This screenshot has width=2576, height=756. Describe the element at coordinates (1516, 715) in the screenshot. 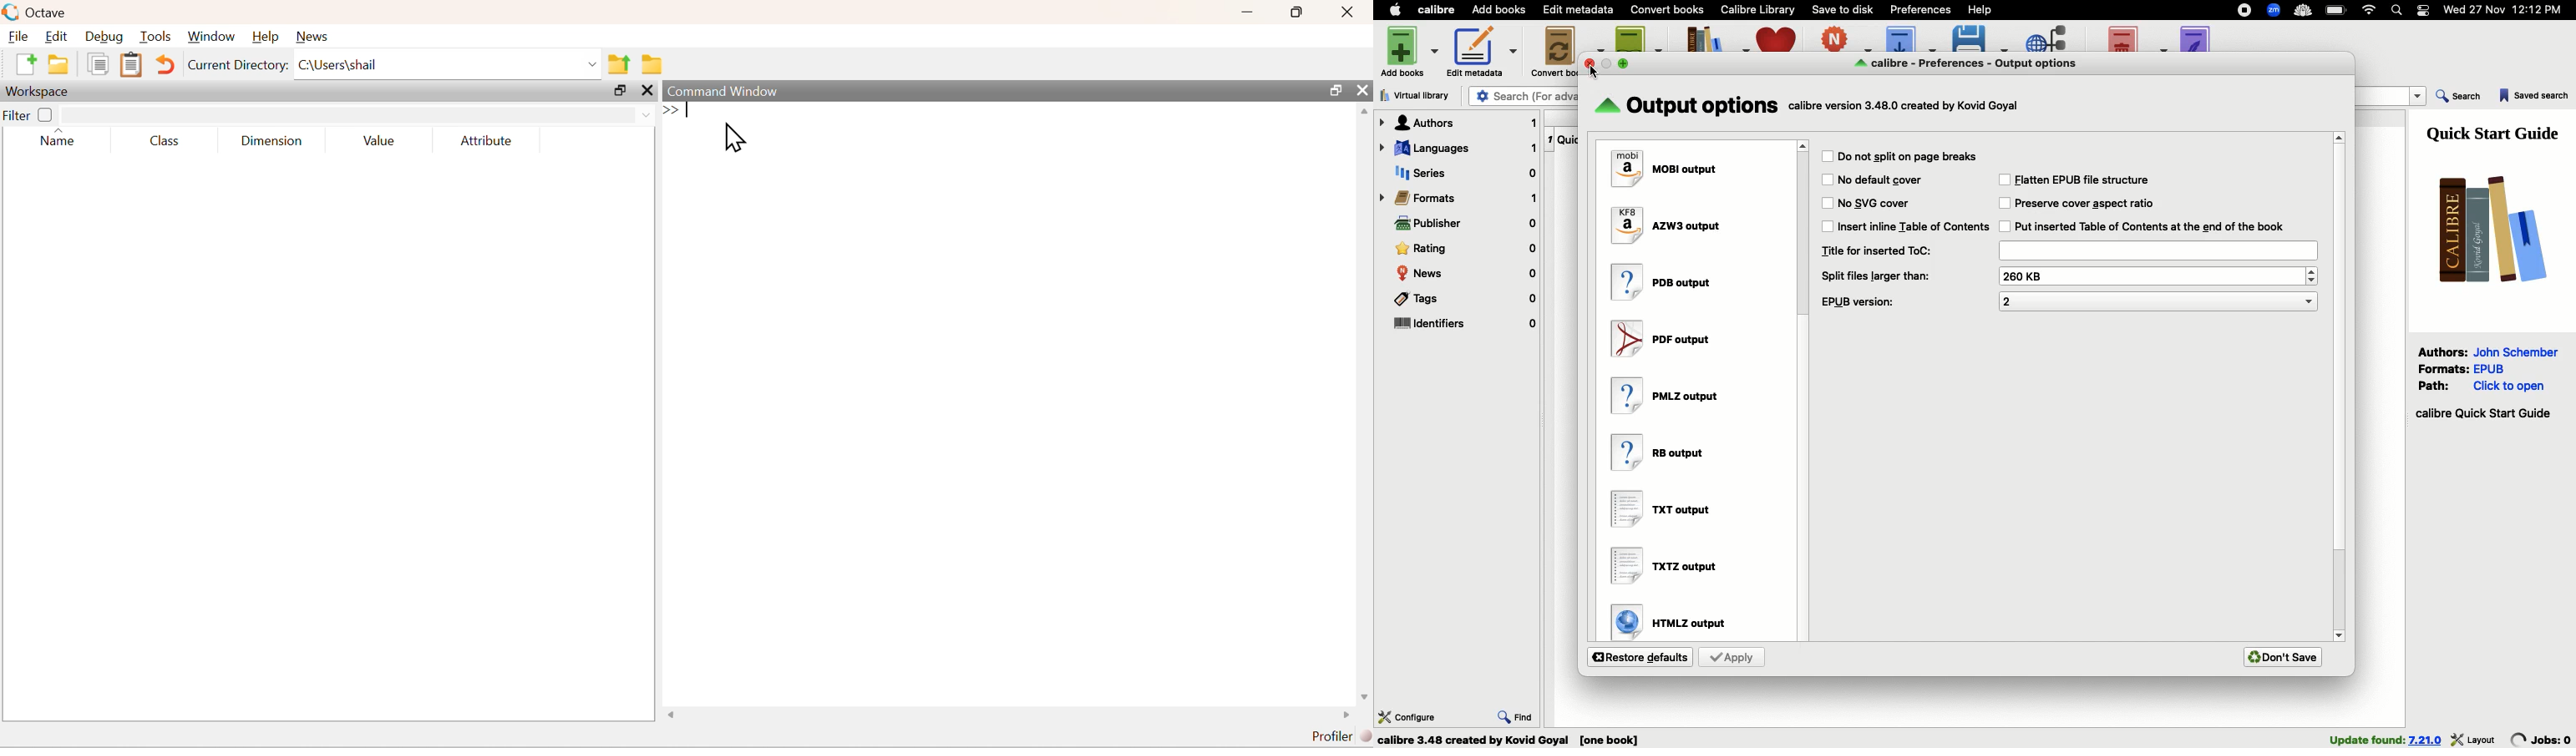

I see `Find` at that location.